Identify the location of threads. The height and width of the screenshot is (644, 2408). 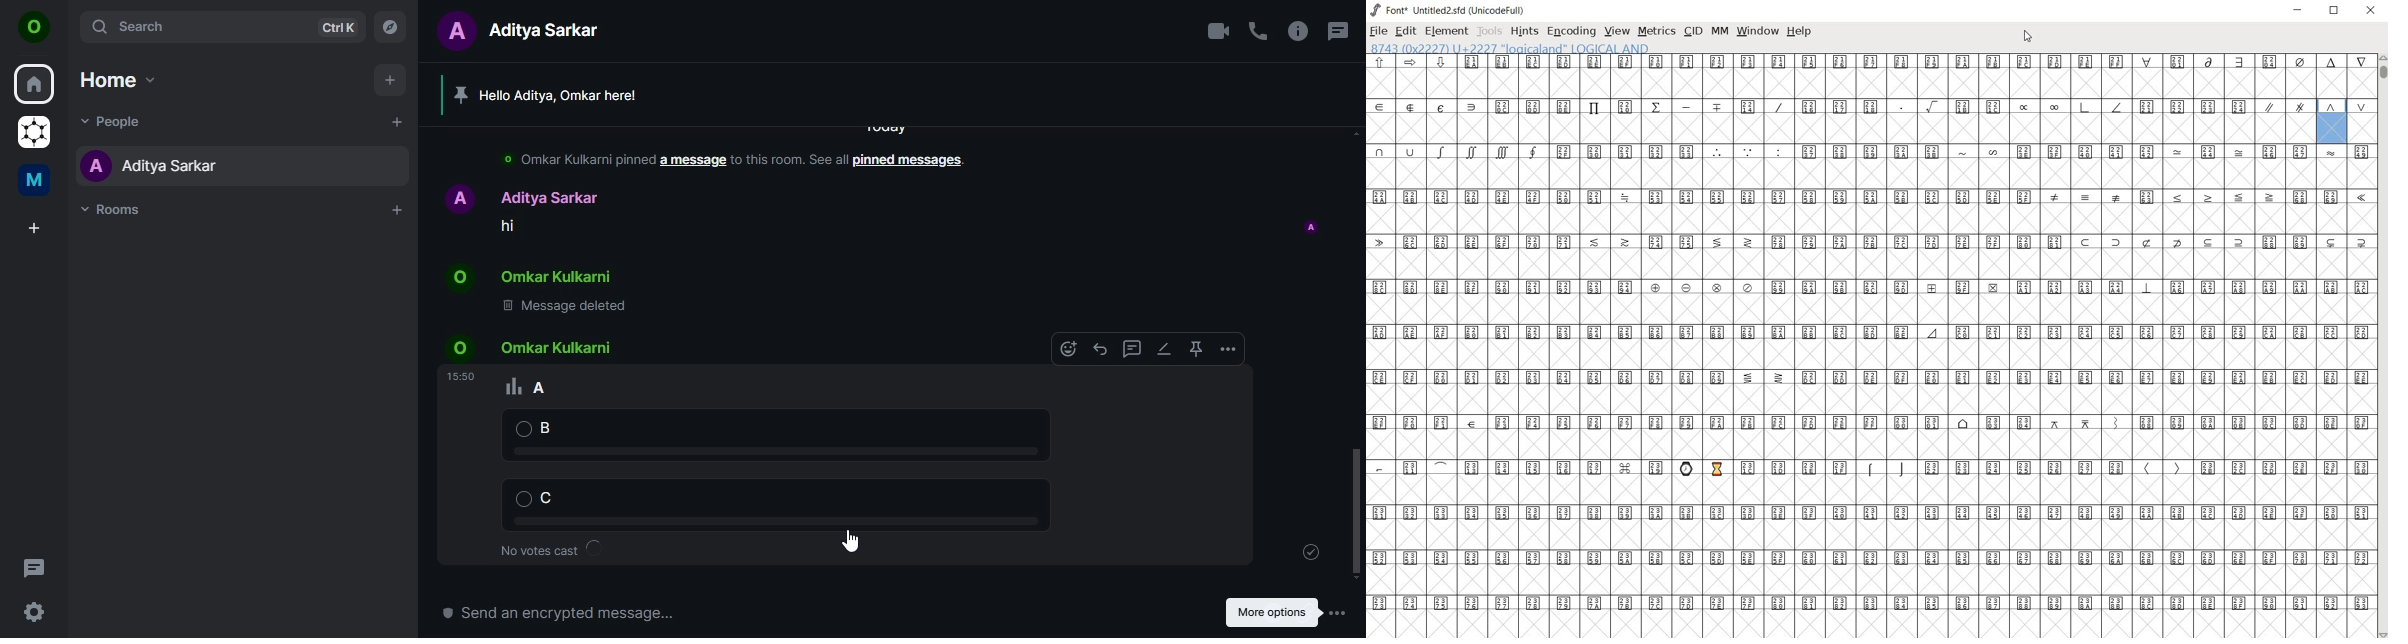
(34, 567).